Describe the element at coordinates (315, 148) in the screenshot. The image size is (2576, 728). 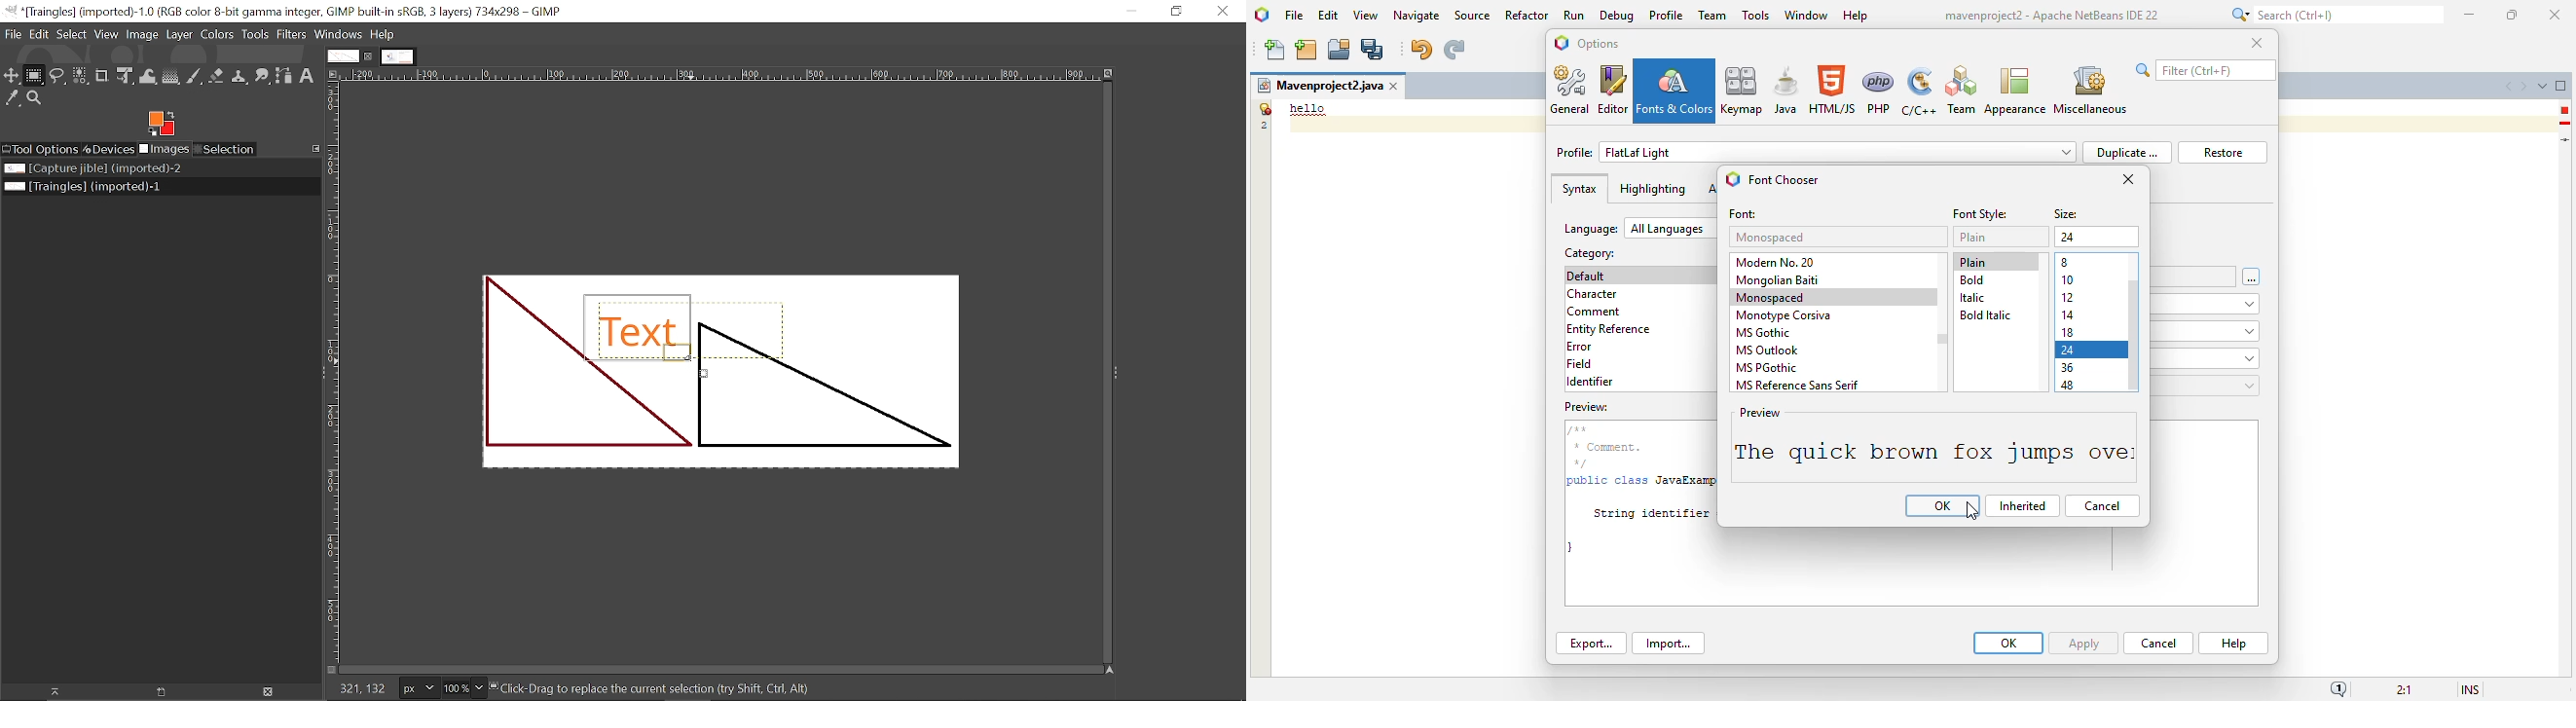
I see `Configure this tab` at that location.